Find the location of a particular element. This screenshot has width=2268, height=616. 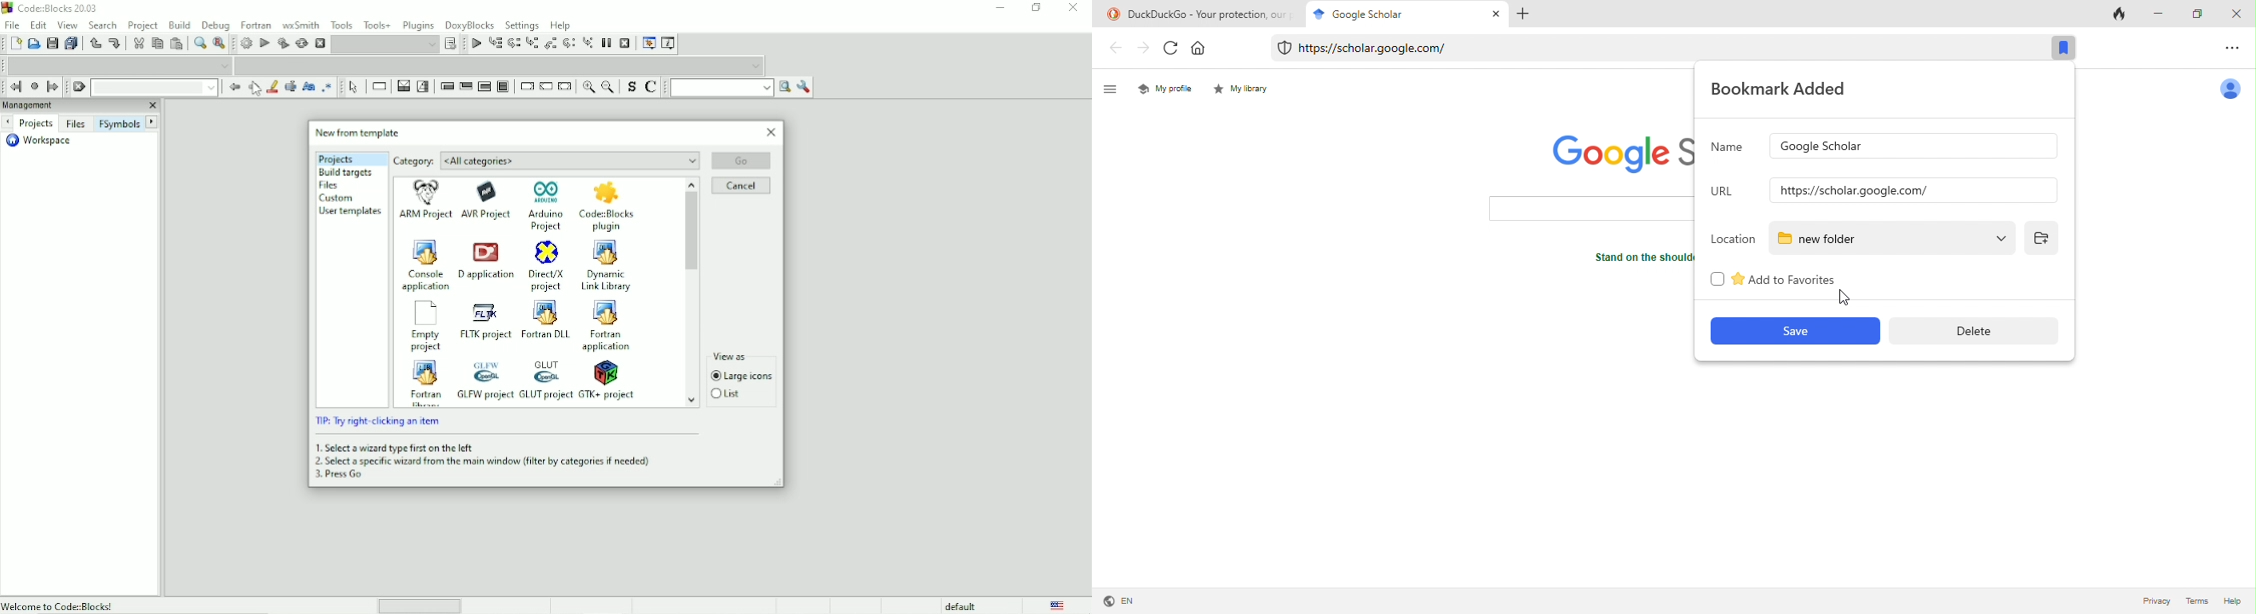

Empty project is located at coordinates (425, 326).